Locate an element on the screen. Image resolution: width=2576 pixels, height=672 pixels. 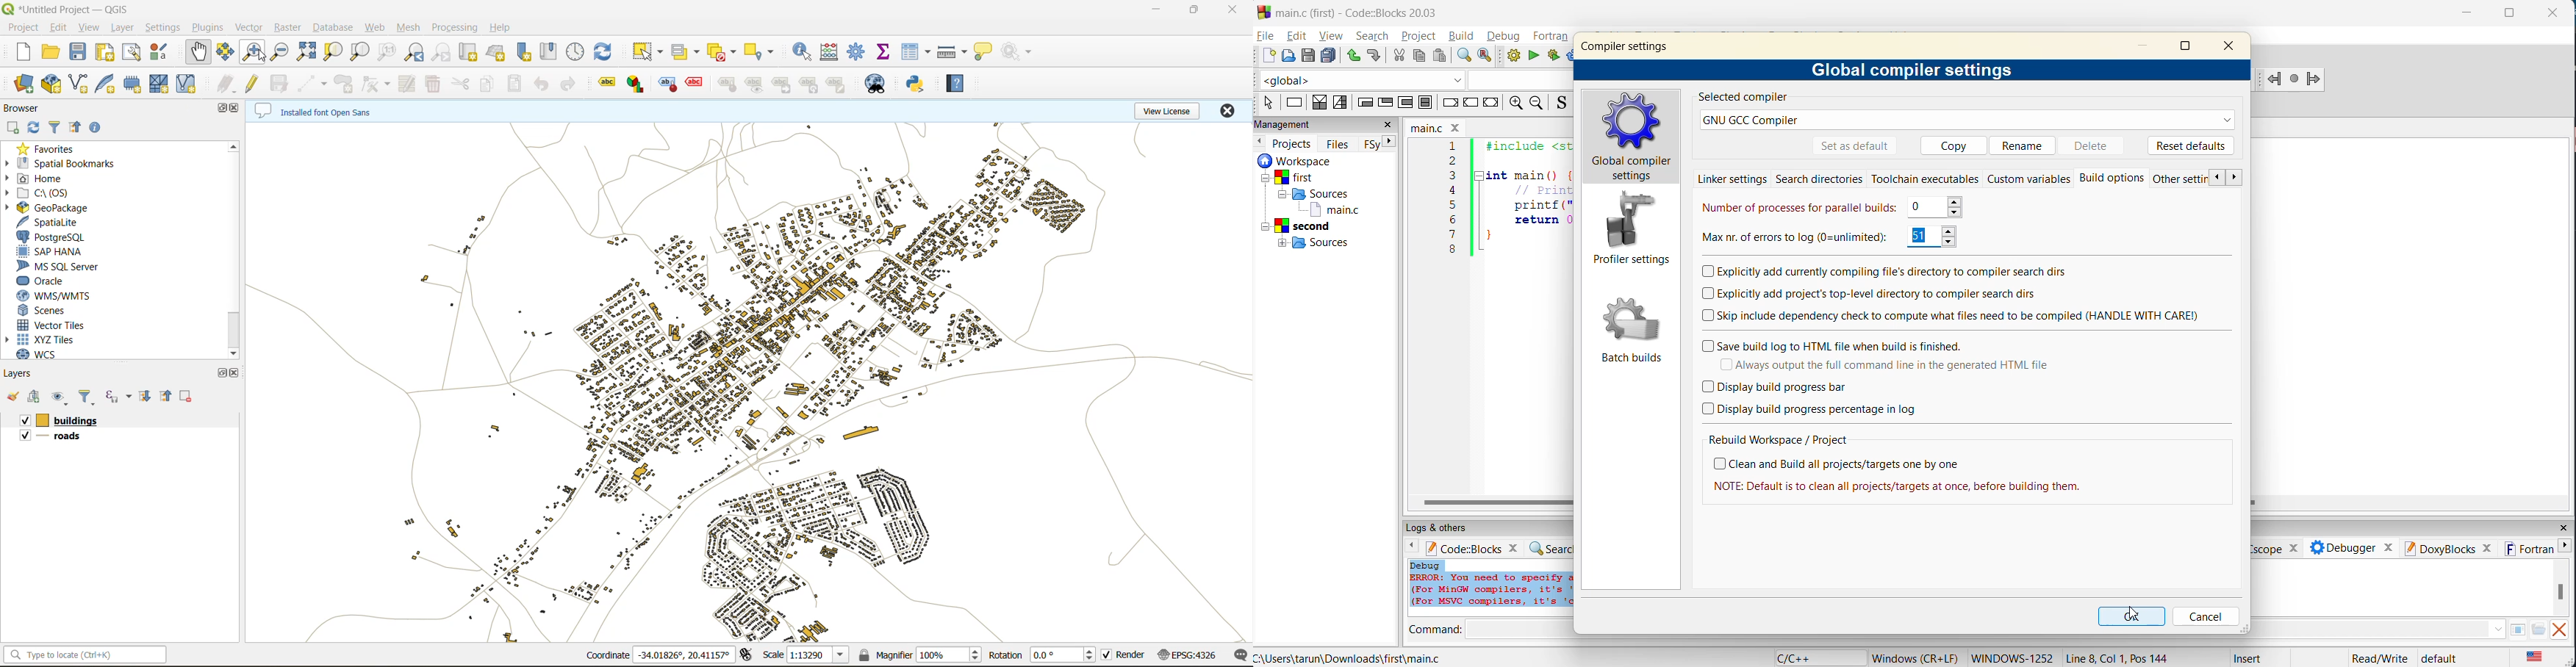
return instruction is located at coordinates (1491, 102).